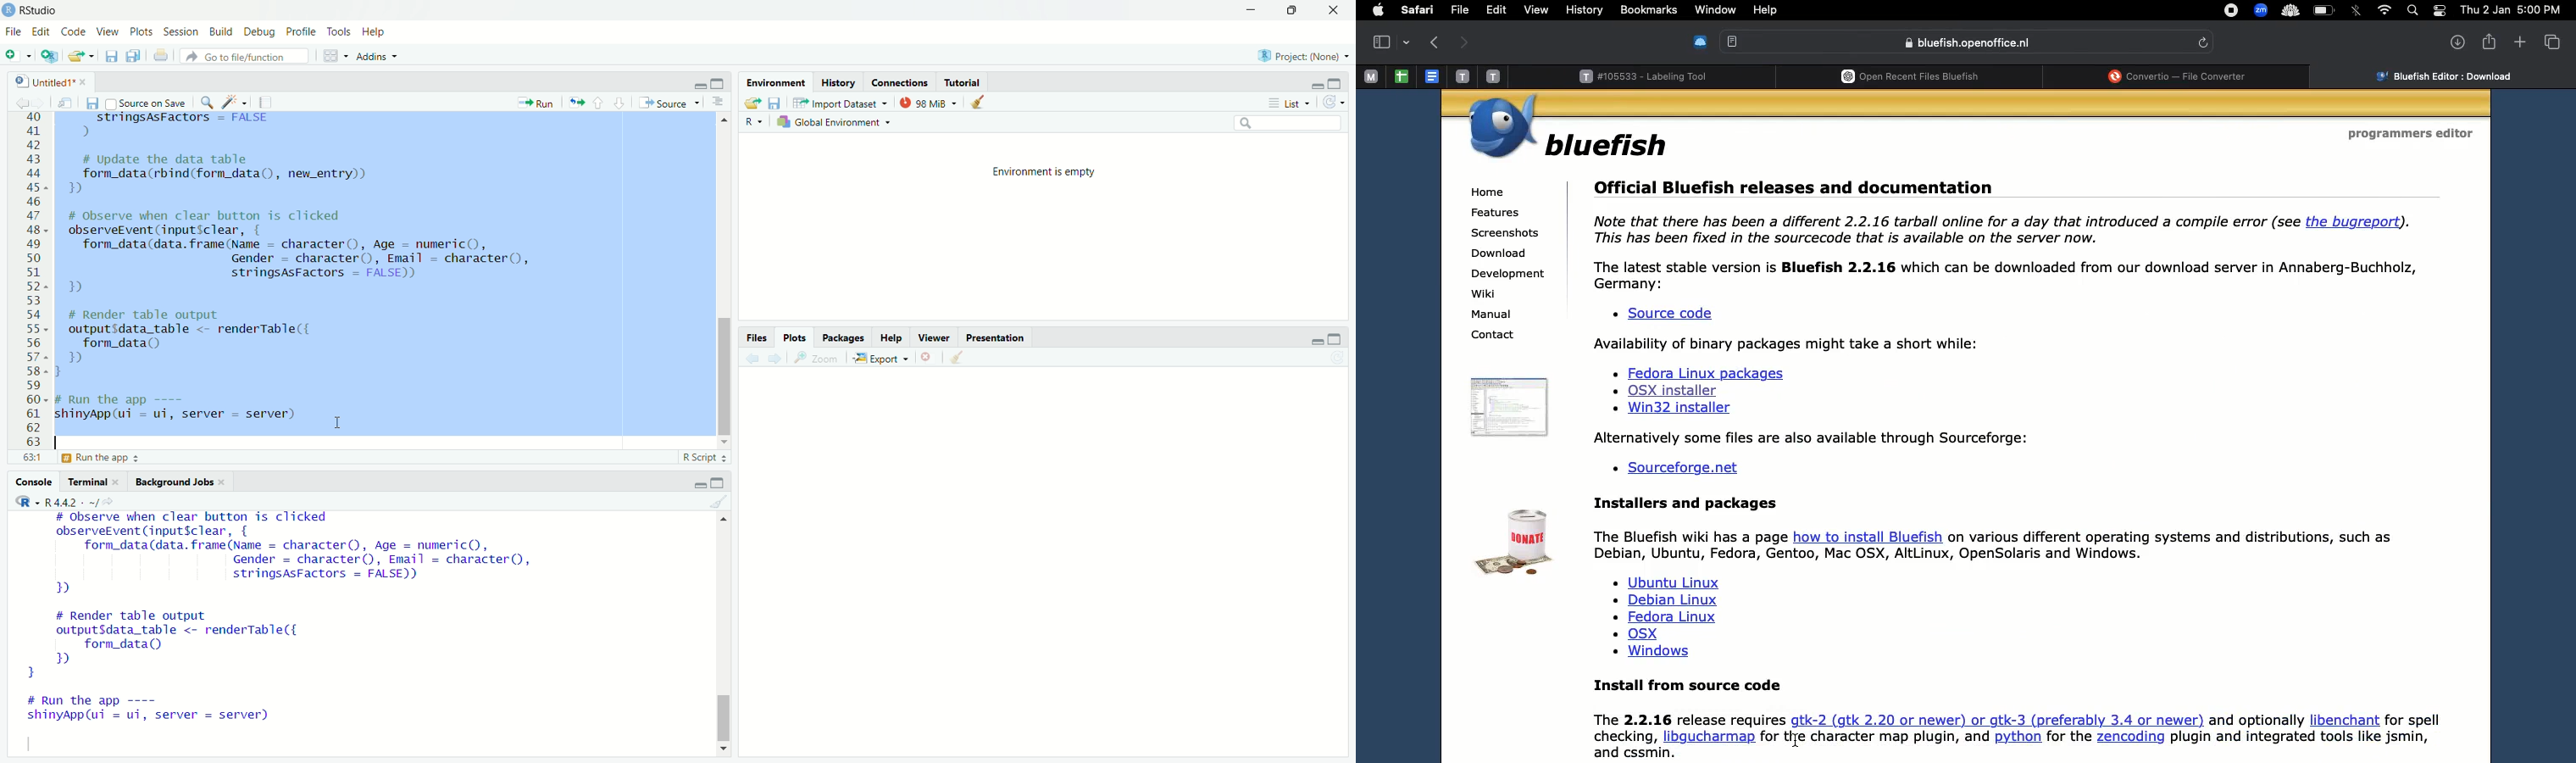  Describe the element at coordinates (222, 32) in the screenshot. I see `Build` at that location.